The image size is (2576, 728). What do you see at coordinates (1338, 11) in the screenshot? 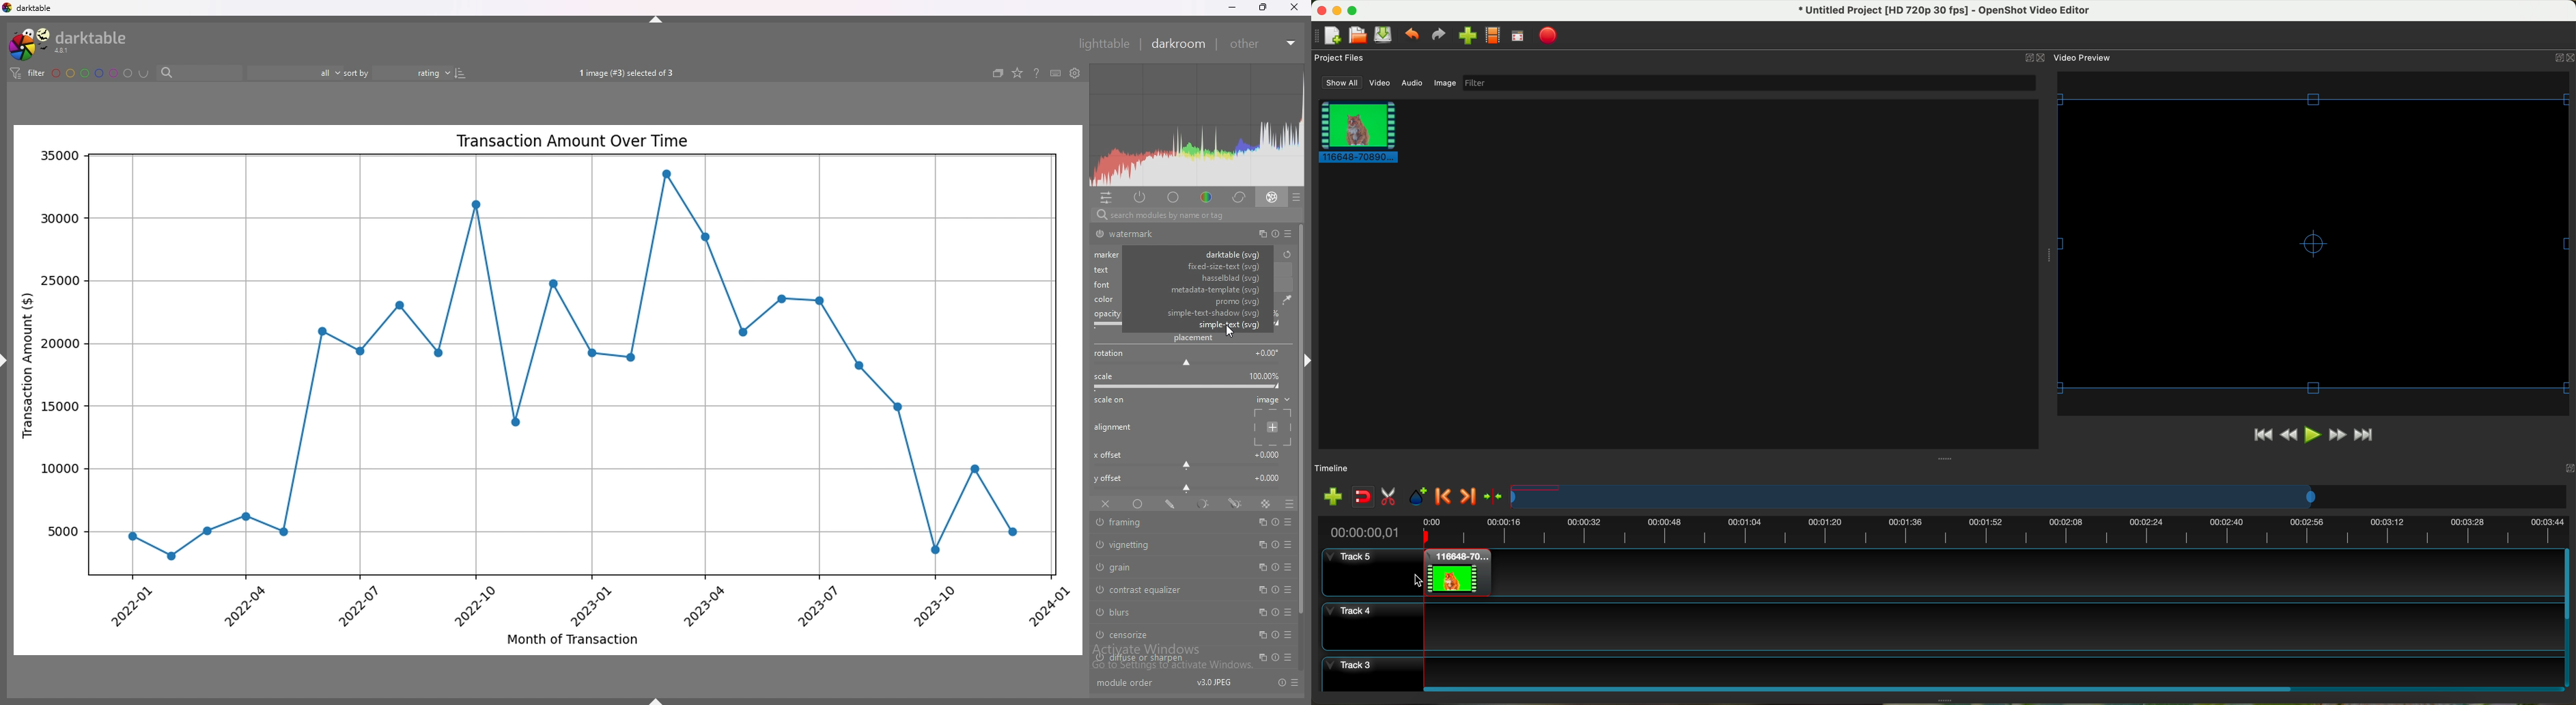
I see `minimize program` at bounding box center [1338, 11].